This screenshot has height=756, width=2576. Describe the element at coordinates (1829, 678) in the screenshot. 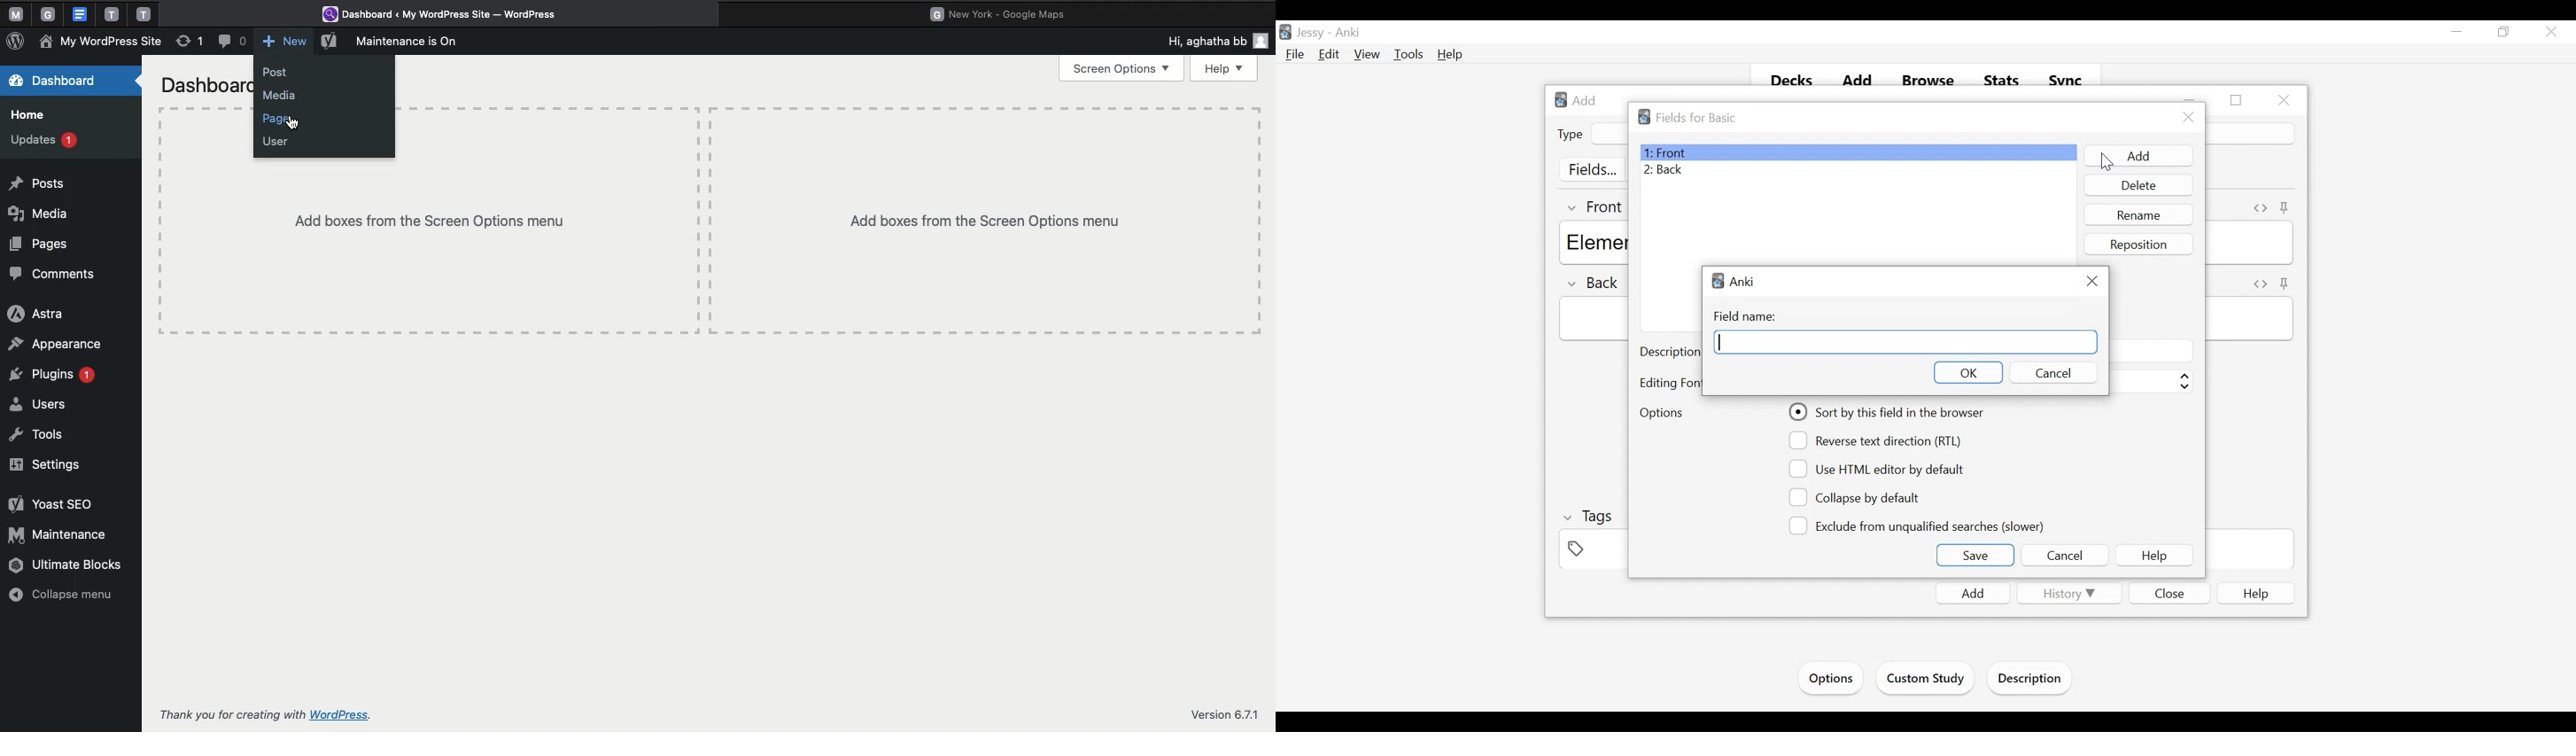

I see `Options` at that location.